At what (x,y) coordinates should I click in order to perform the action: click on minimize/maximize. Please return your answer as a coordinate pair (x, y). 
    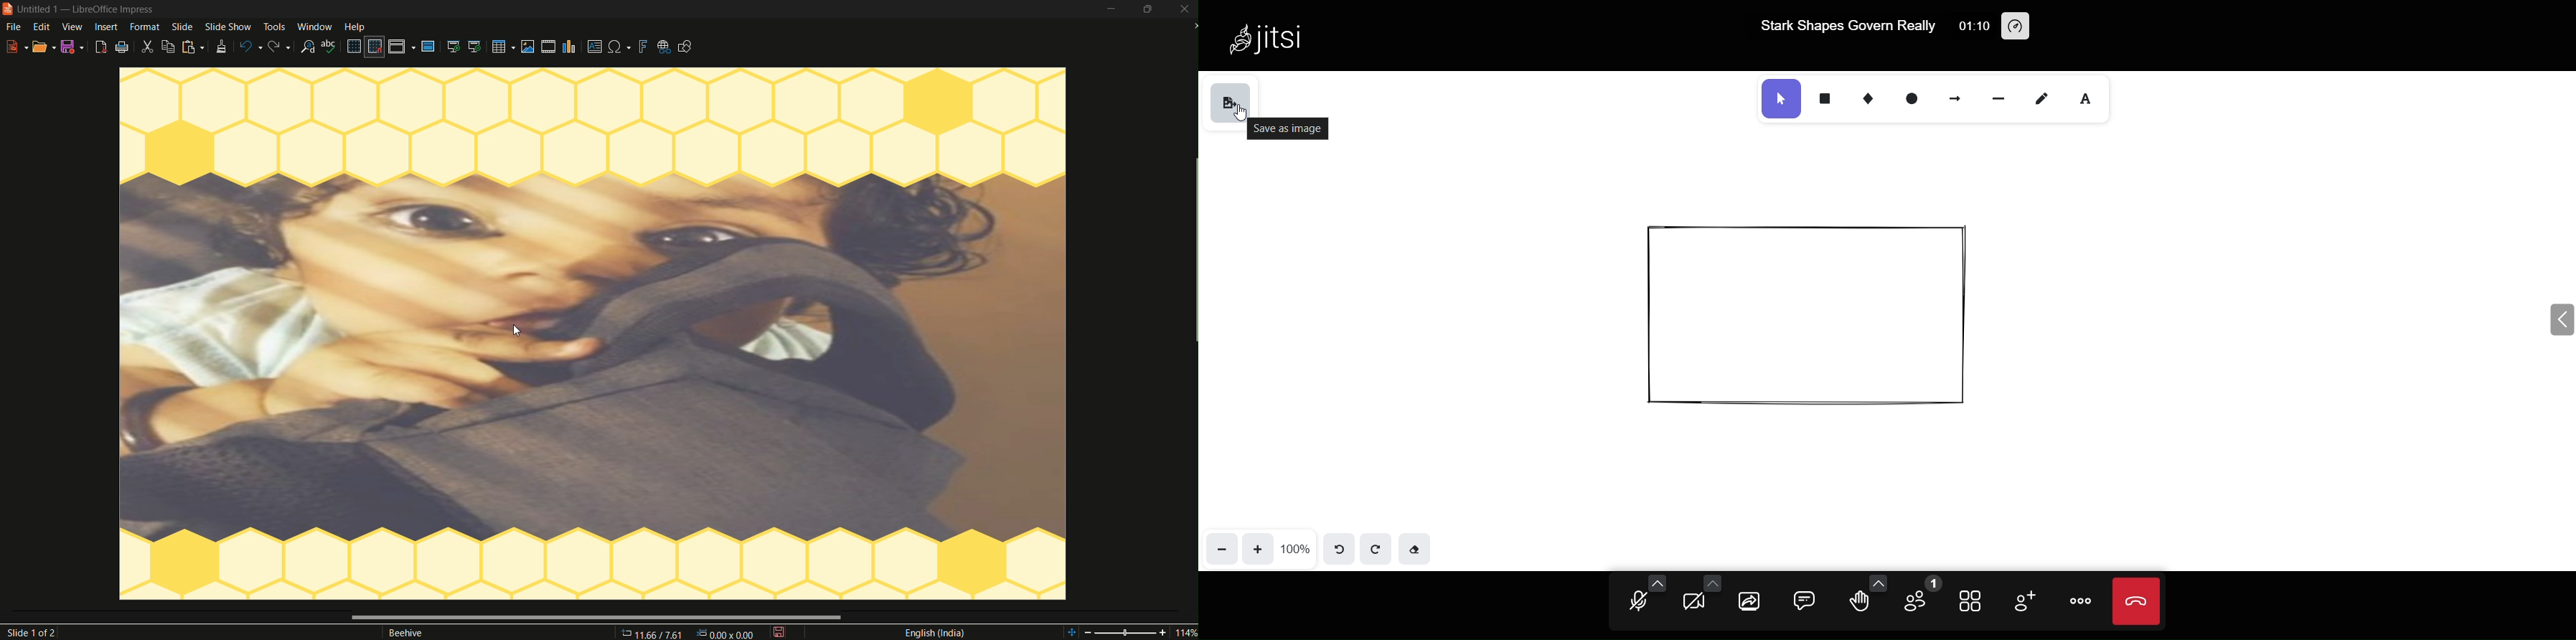
    Looking at the image, I should click on (1149, 9).